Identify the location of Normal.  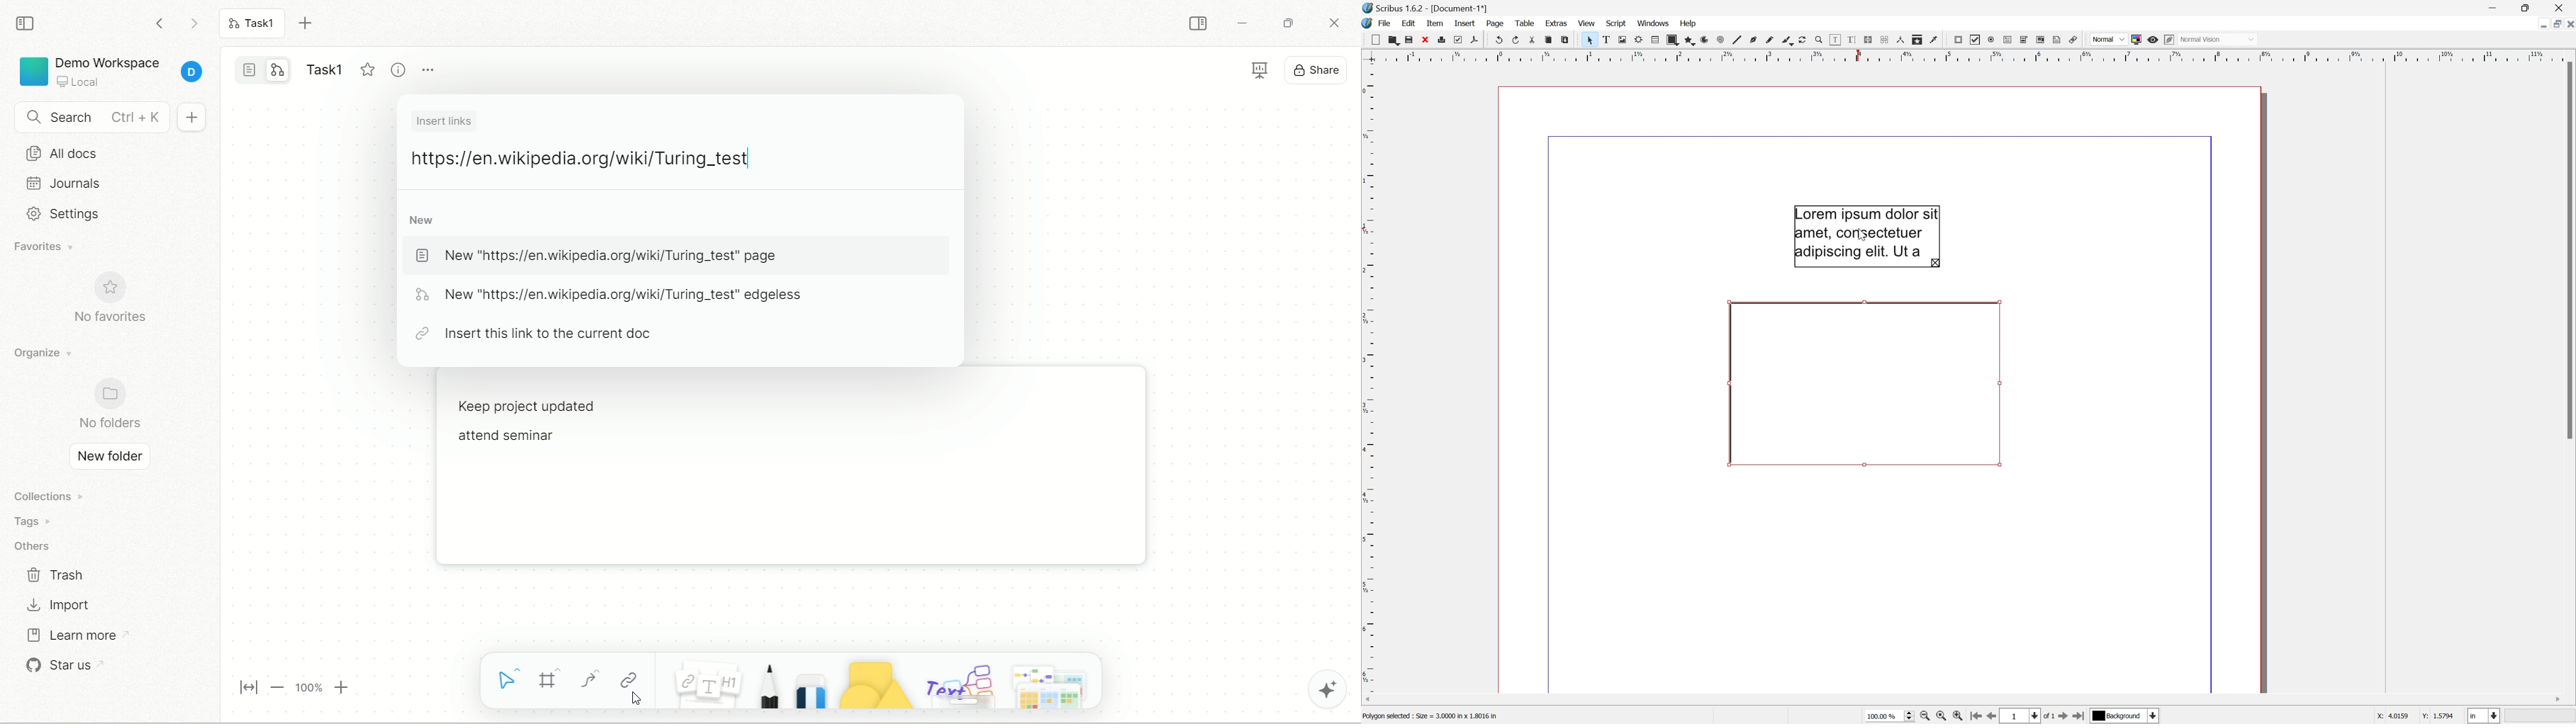
(2108, 38).